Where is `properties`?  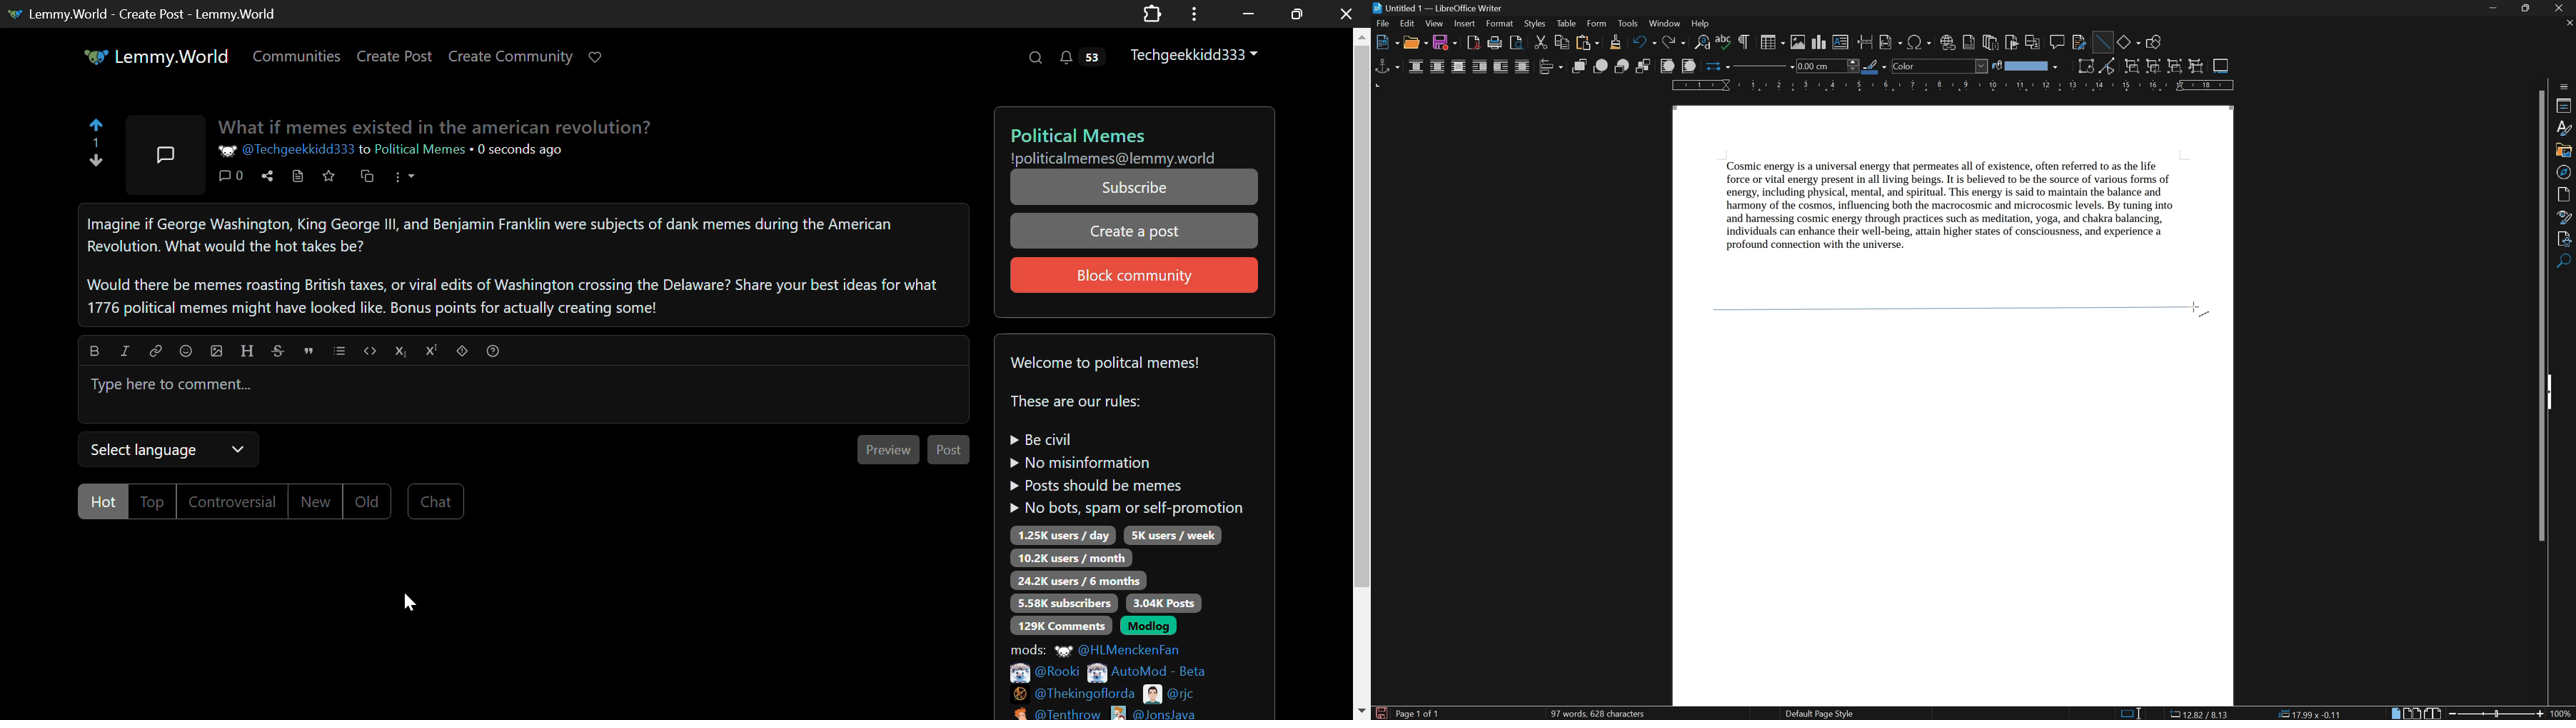 properties is located at coordinates (2565, 106).